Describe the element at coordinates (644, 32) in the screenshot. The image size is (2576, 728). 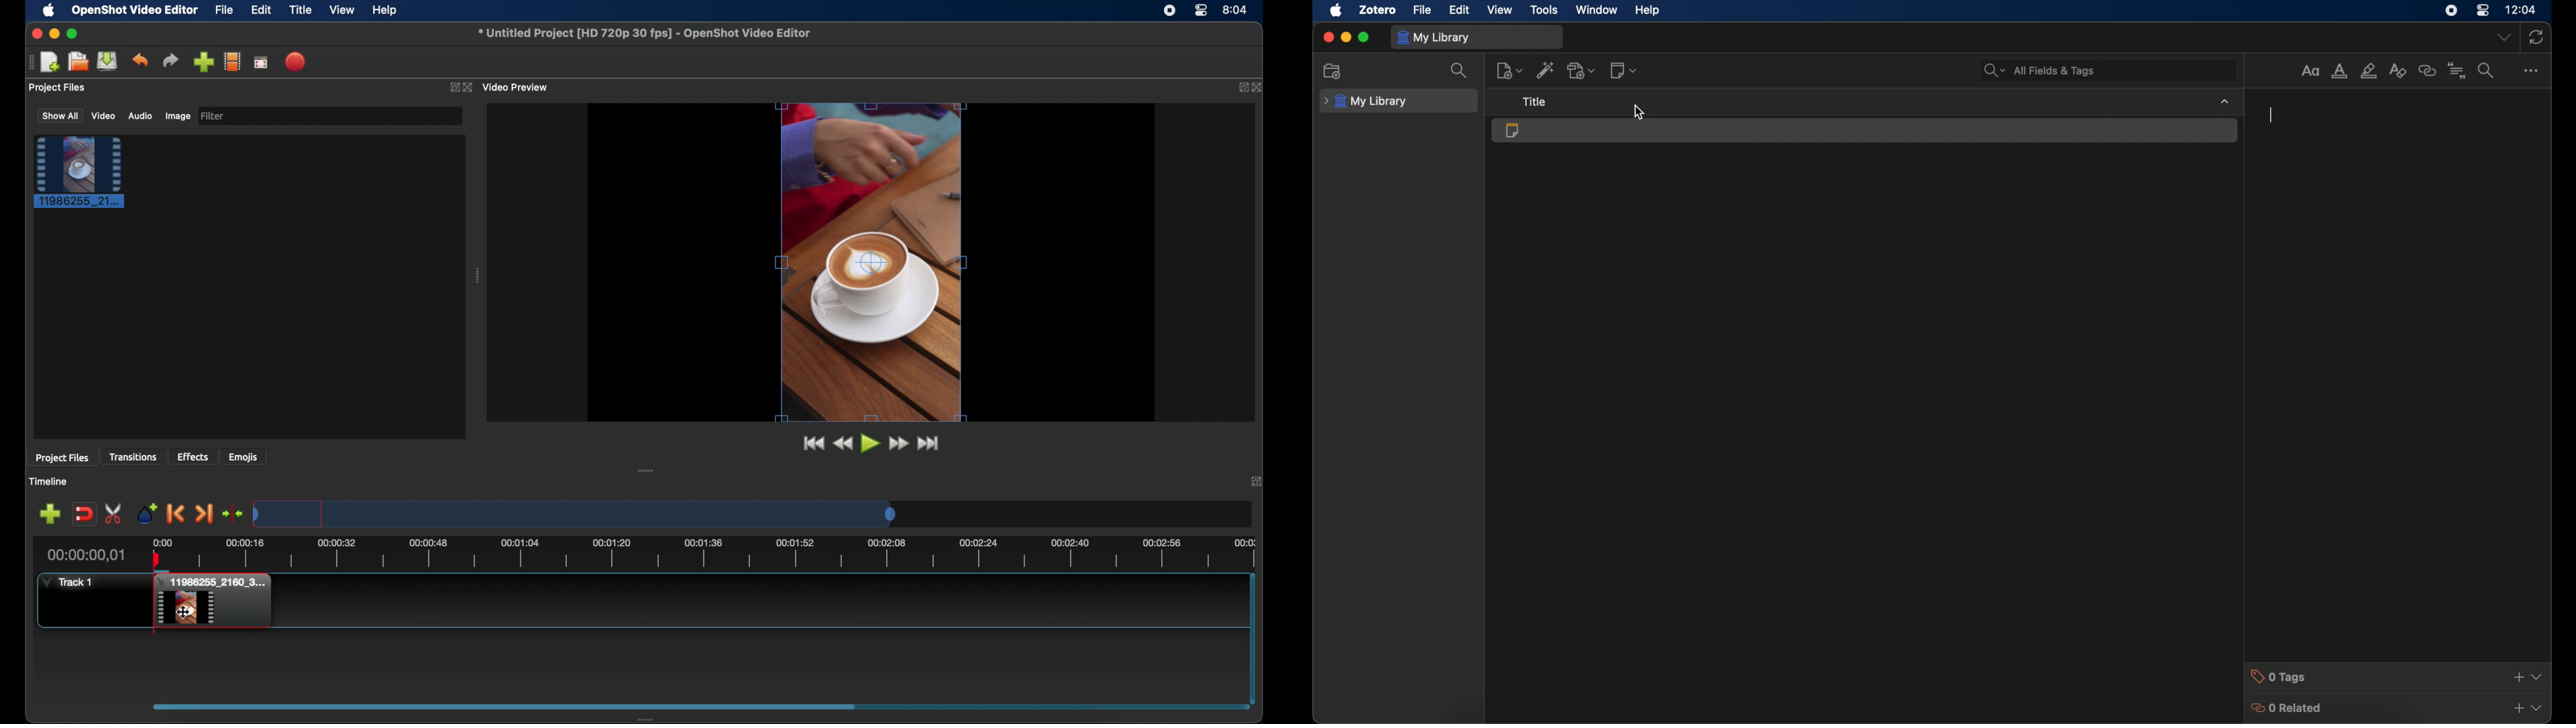
I see `file name` at that location.